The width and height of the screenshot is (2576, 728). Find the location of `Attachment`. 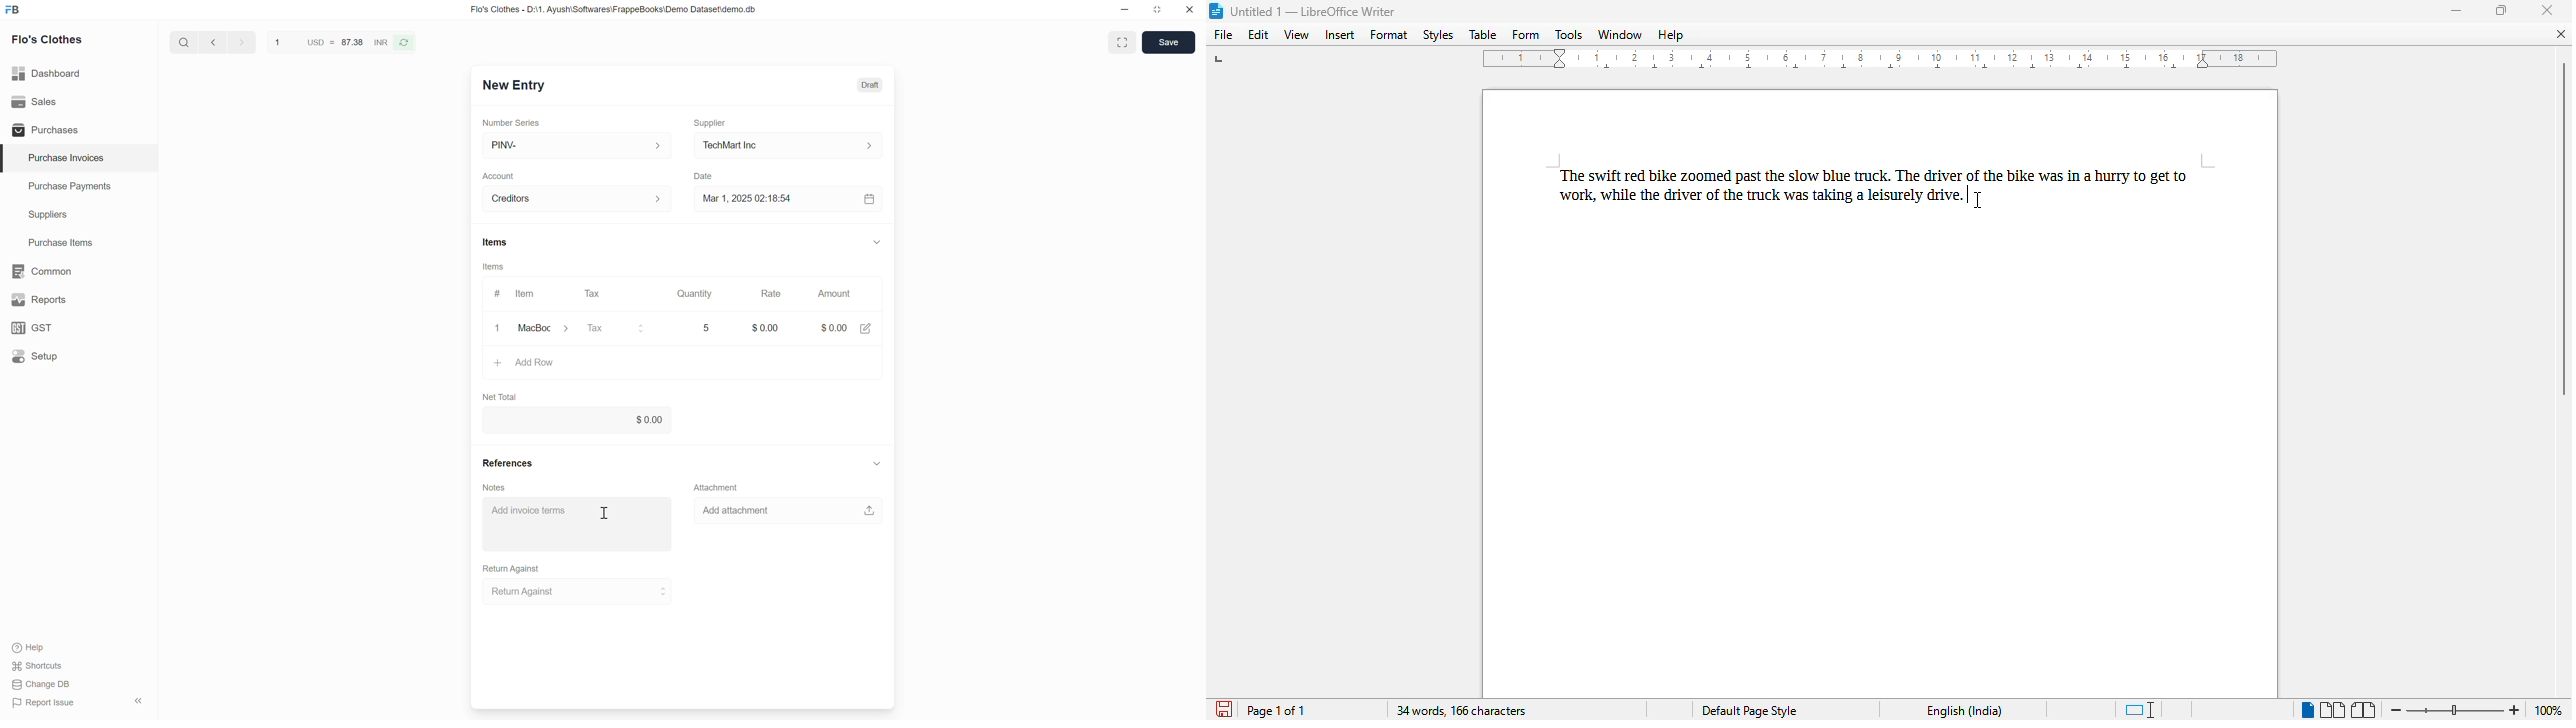

Attachment is located at coordinates (716, 487).